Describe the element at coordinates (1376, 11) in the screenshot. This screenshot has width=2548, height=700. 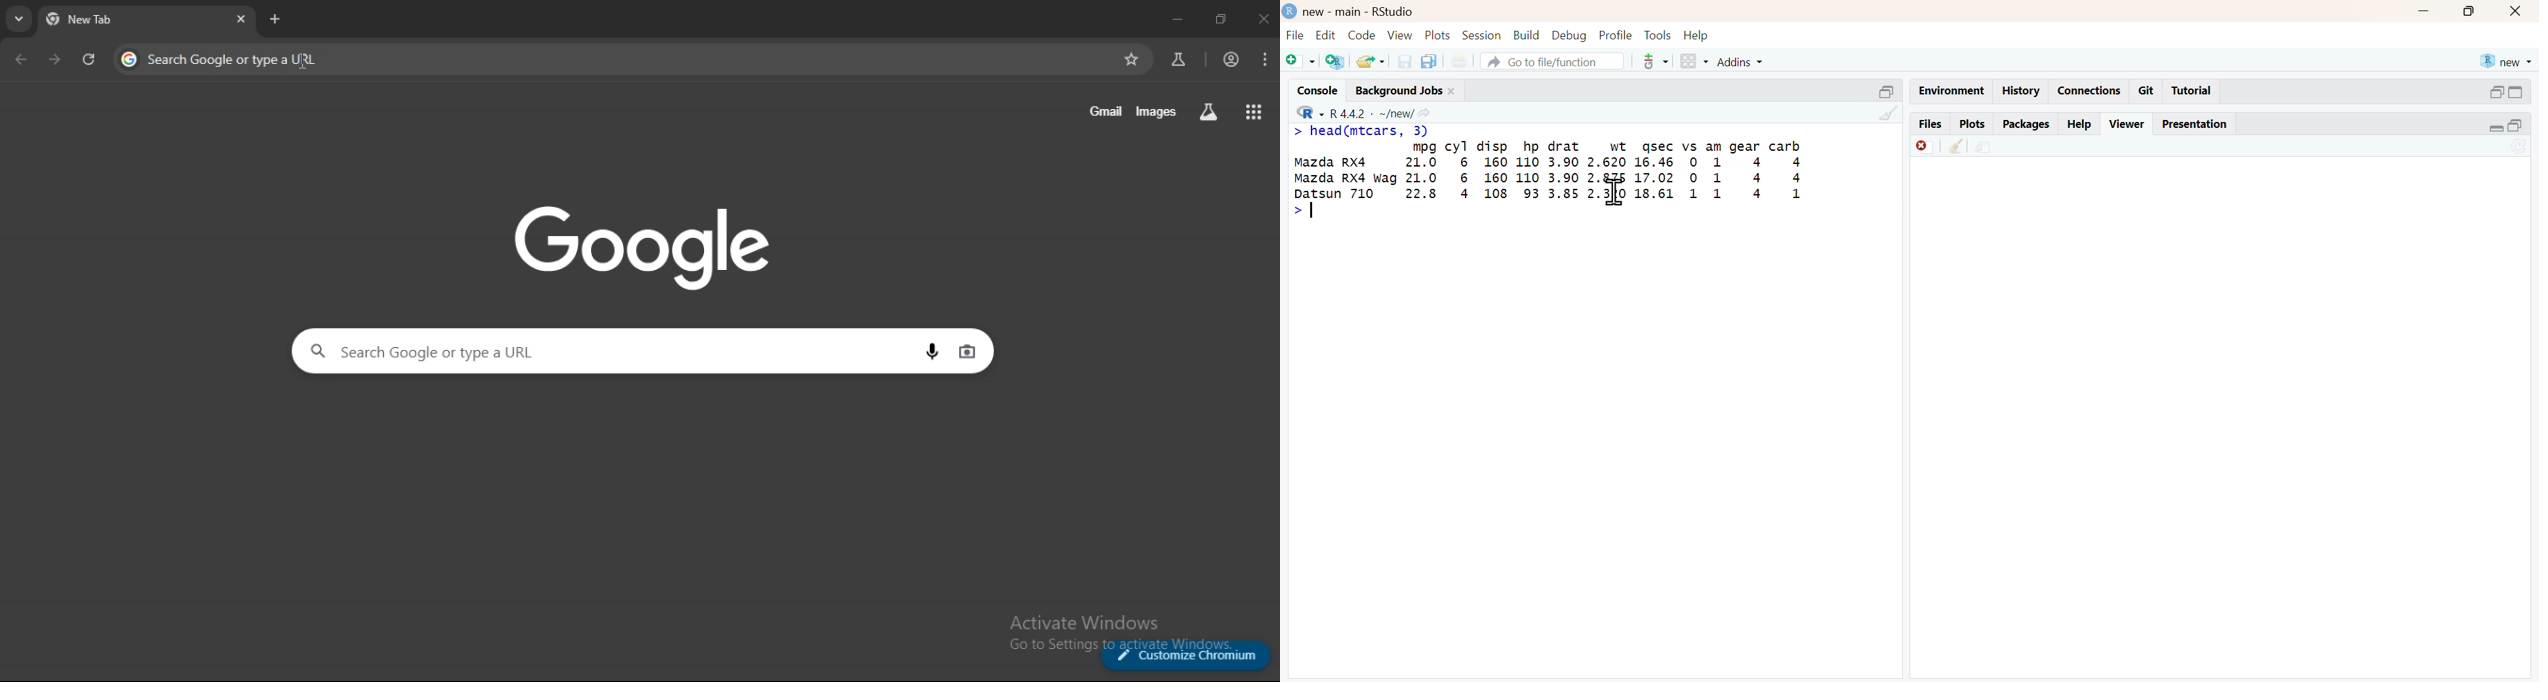
I see `) new - main - RStudio` at that location.